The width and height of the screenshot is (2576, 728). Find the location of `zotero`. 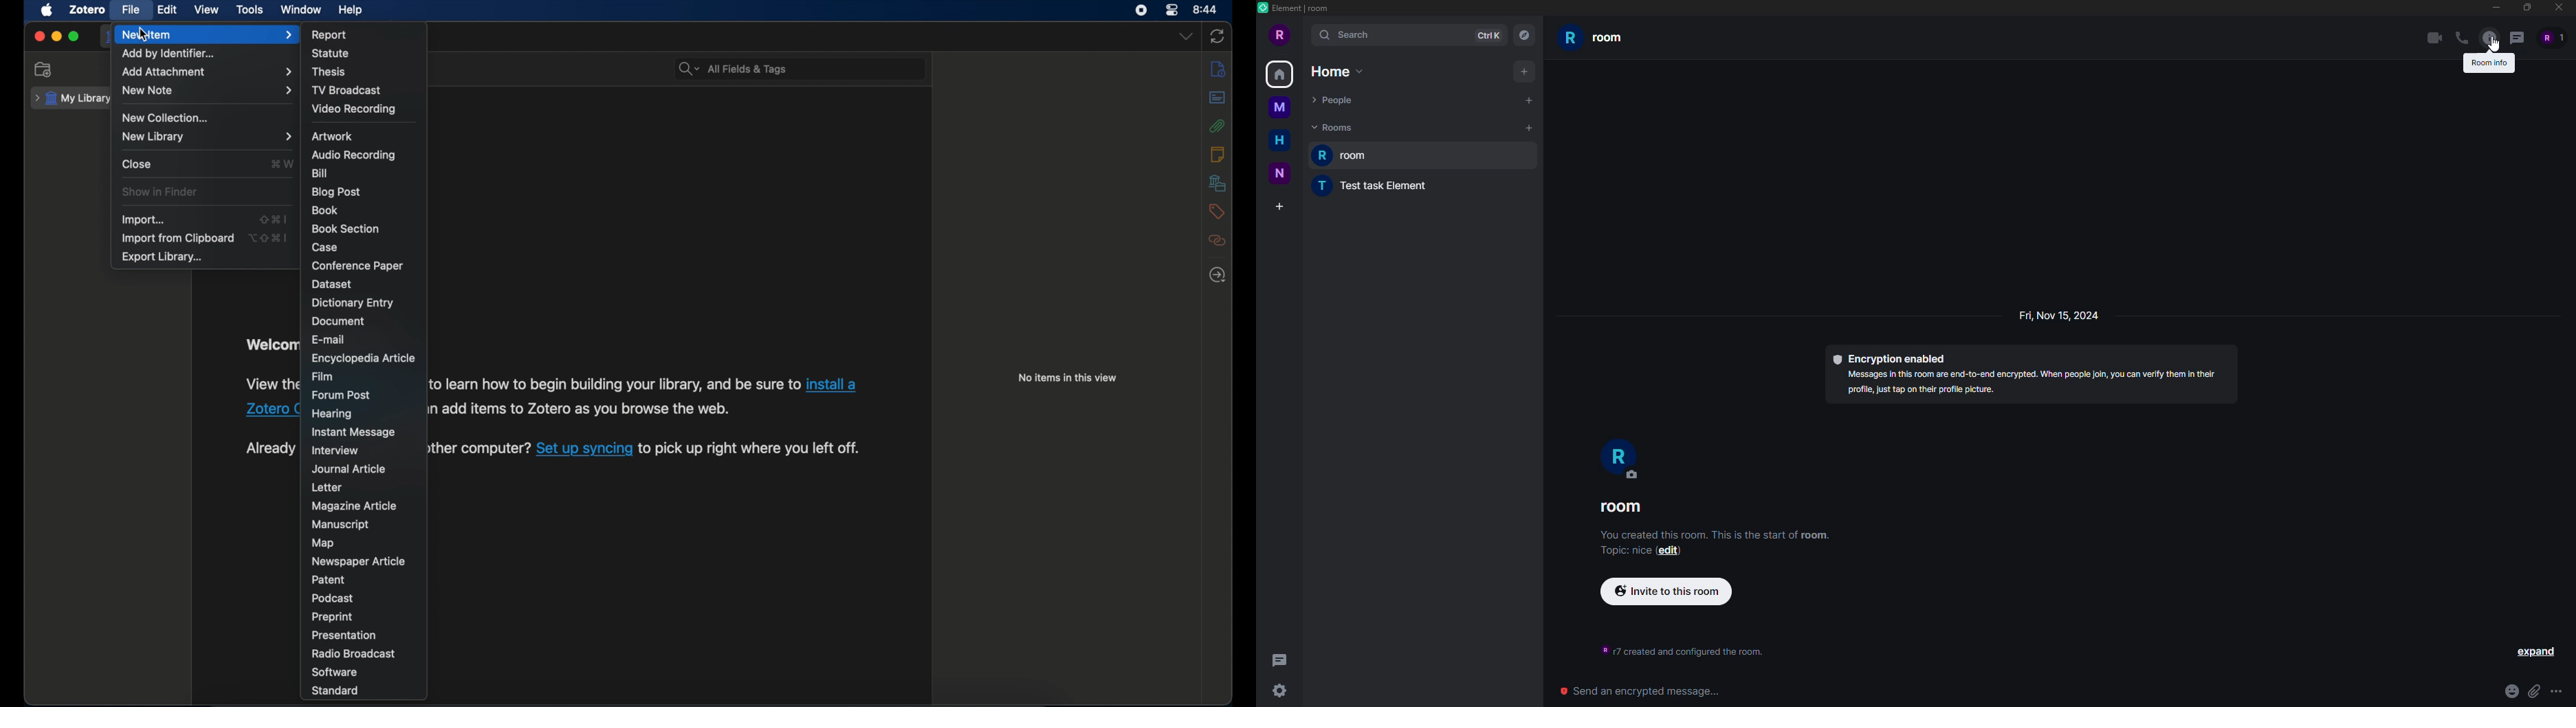

zotero is located at coordinates (88, 10).